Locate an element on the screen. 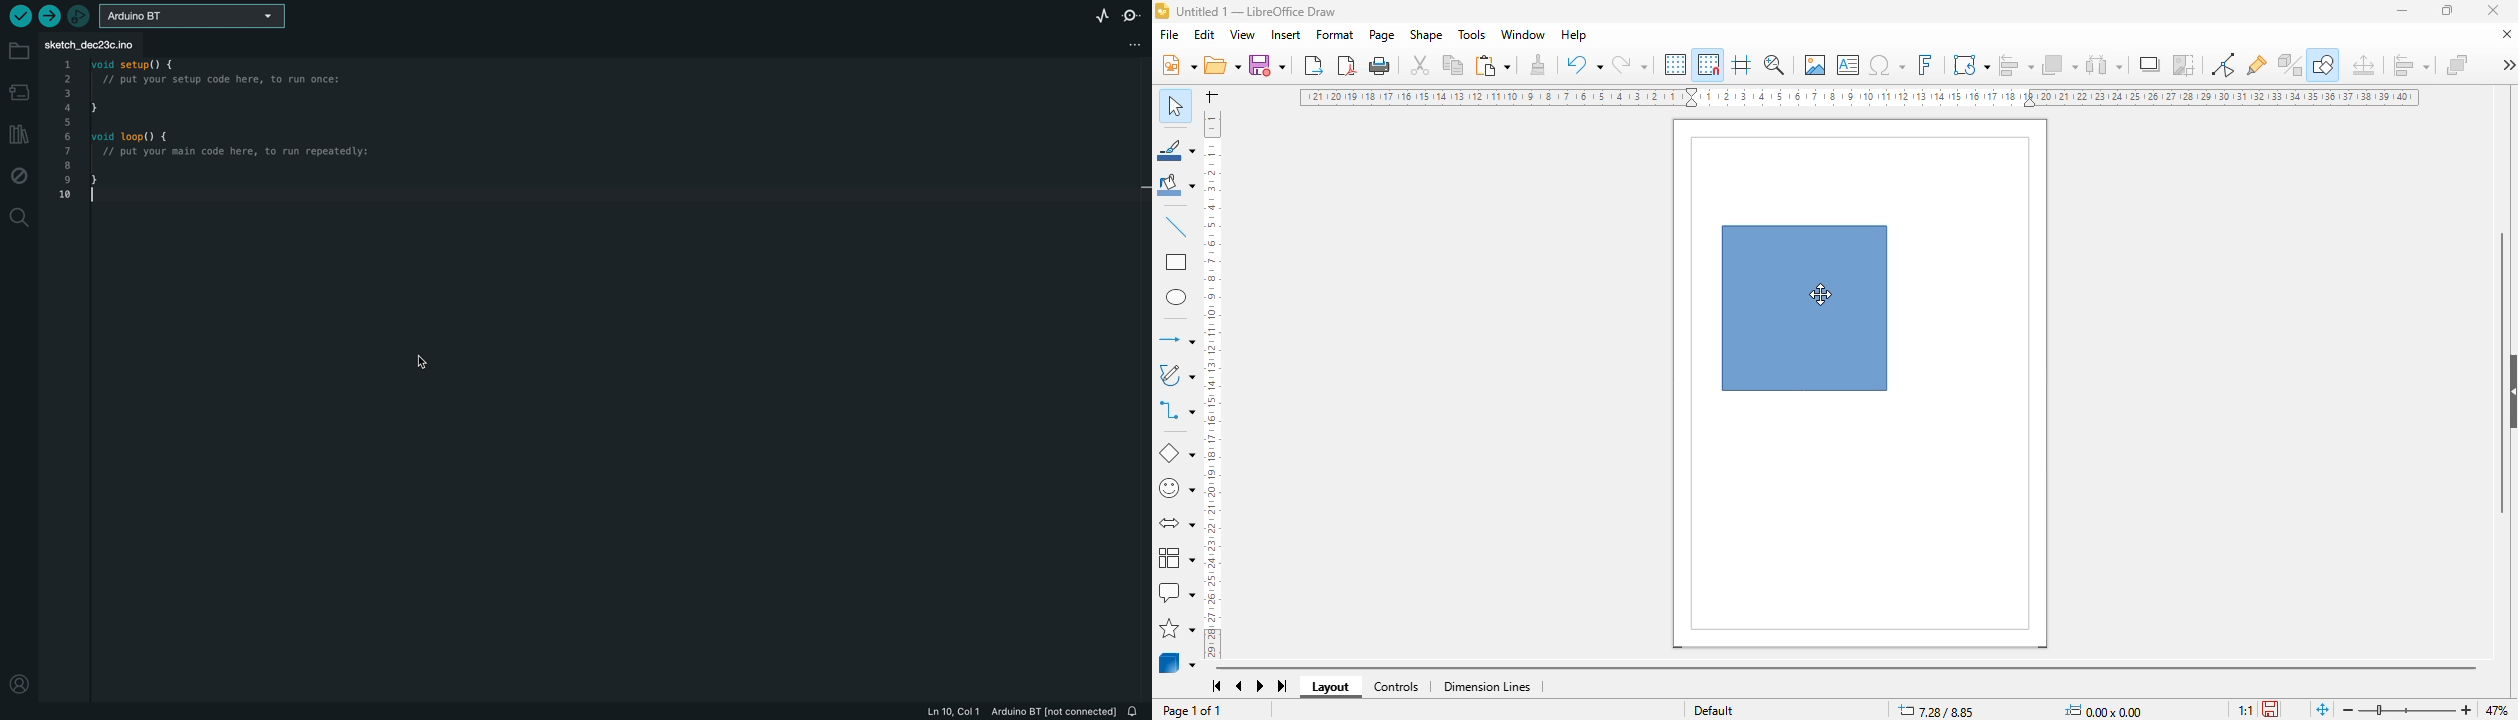  insert line is located at coordinates (1176, 226).